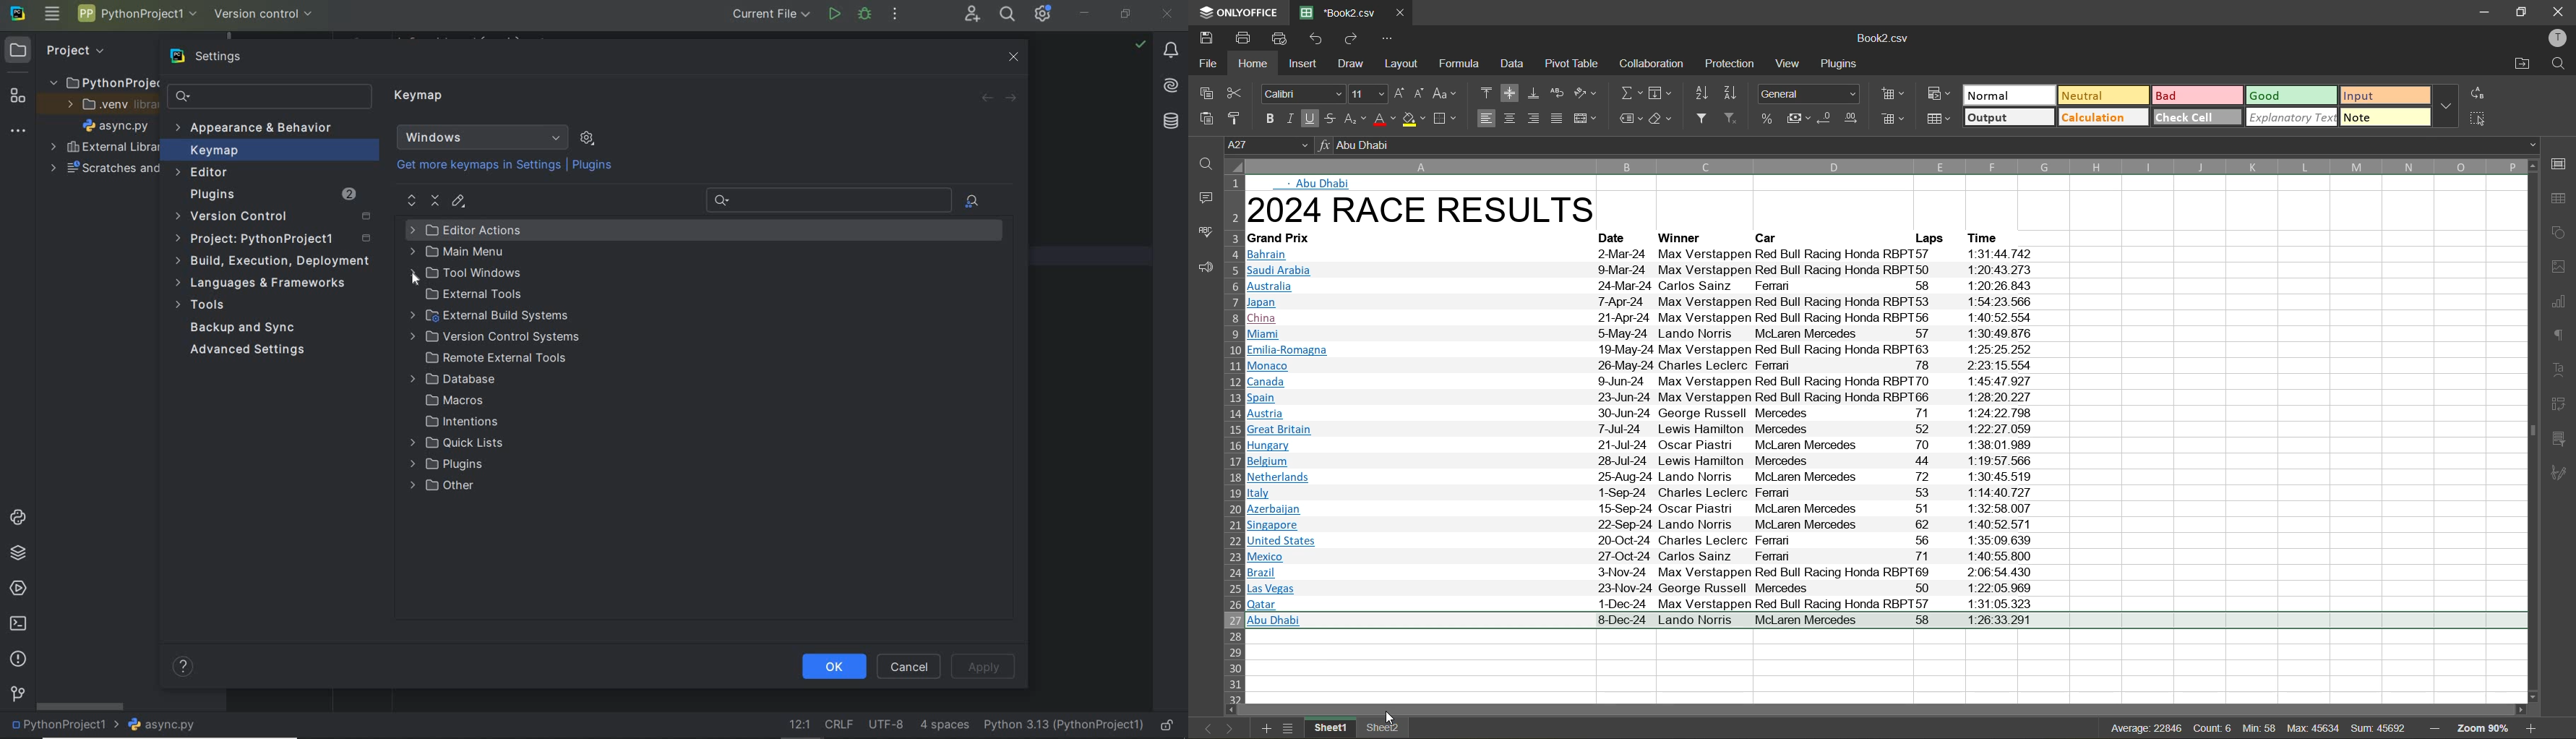 The height and width of the screenshot is (756, 2576). Describe the element at coordinates (1812, 92) in the screenshot. I see `number format` at that location.